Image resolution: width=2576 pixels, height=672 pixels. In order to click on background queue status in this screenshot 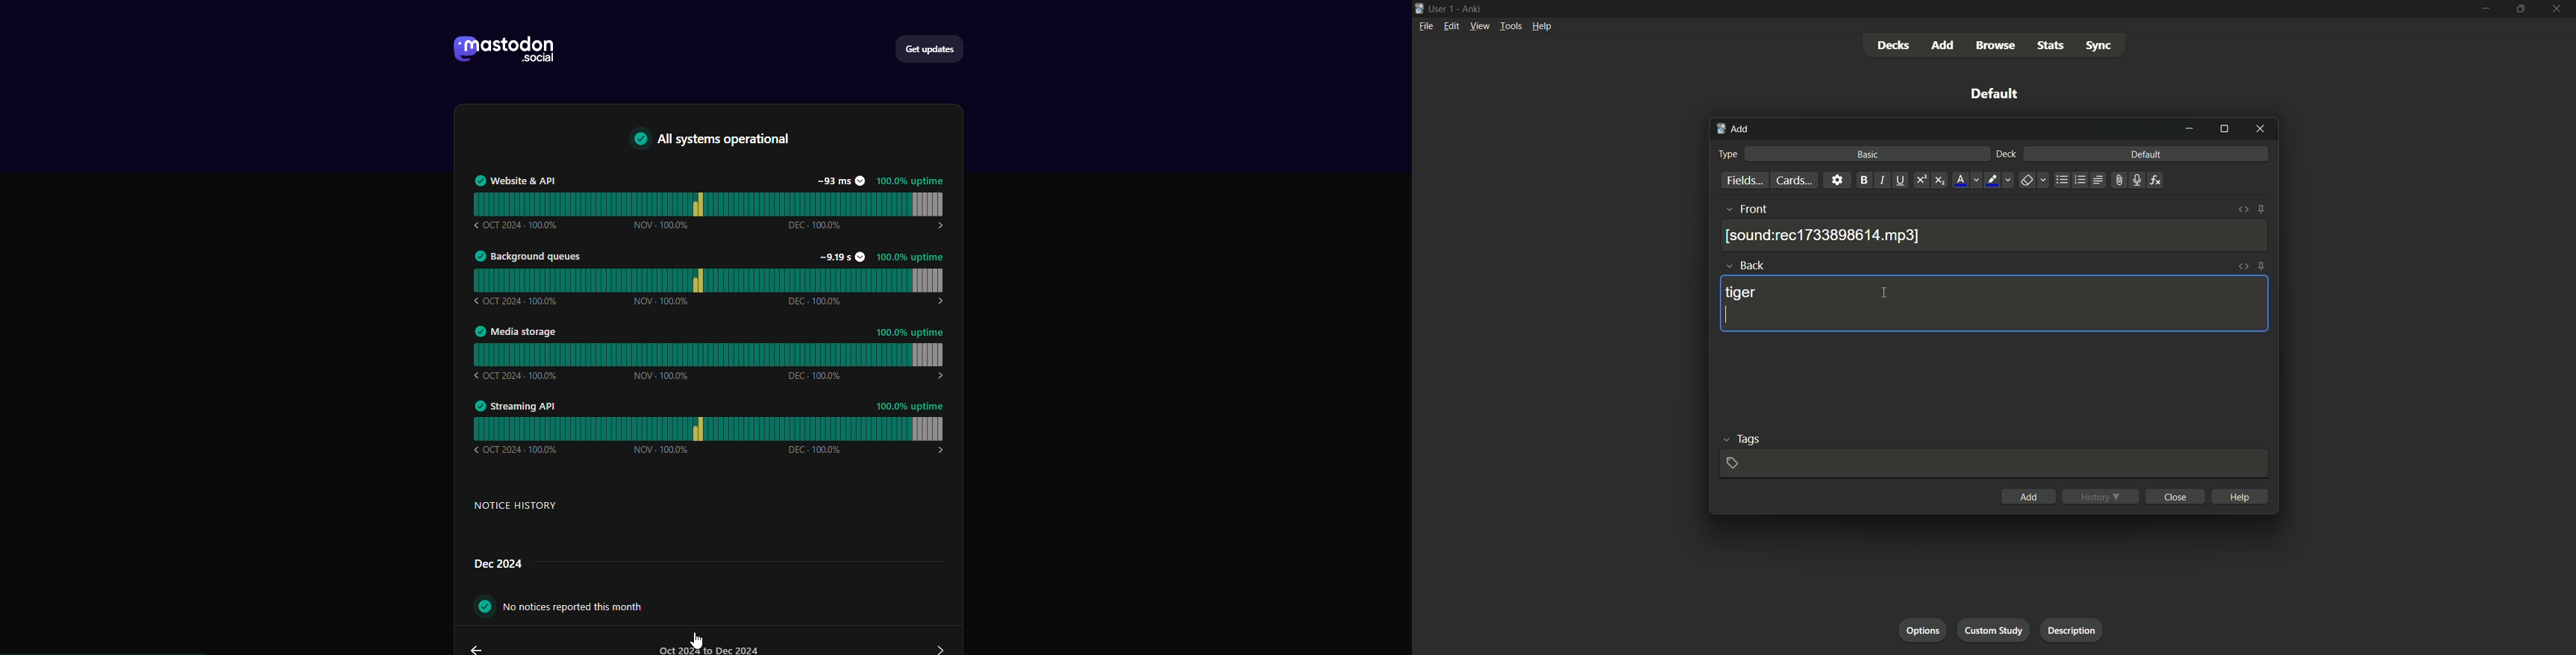, I will do `click(716, 277)`.